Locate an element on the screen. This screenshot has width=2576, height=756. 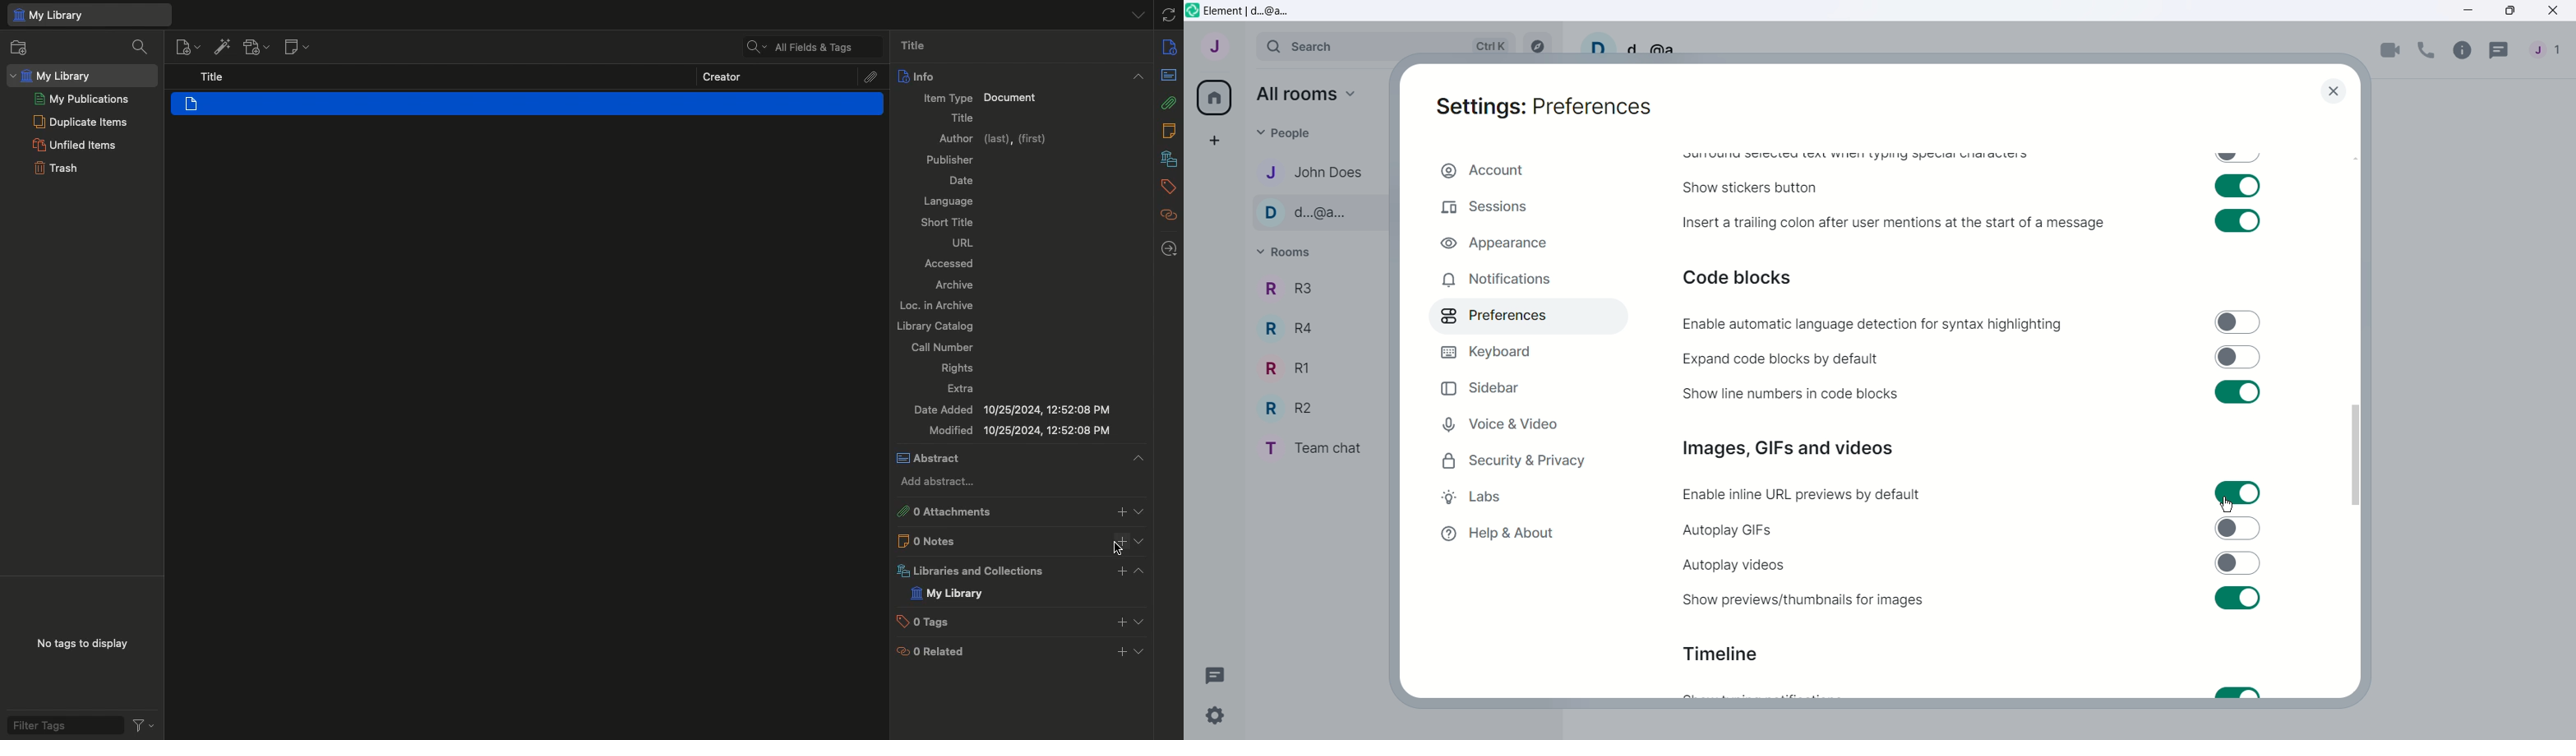
Voice call is located at coordinates (2427, 51).